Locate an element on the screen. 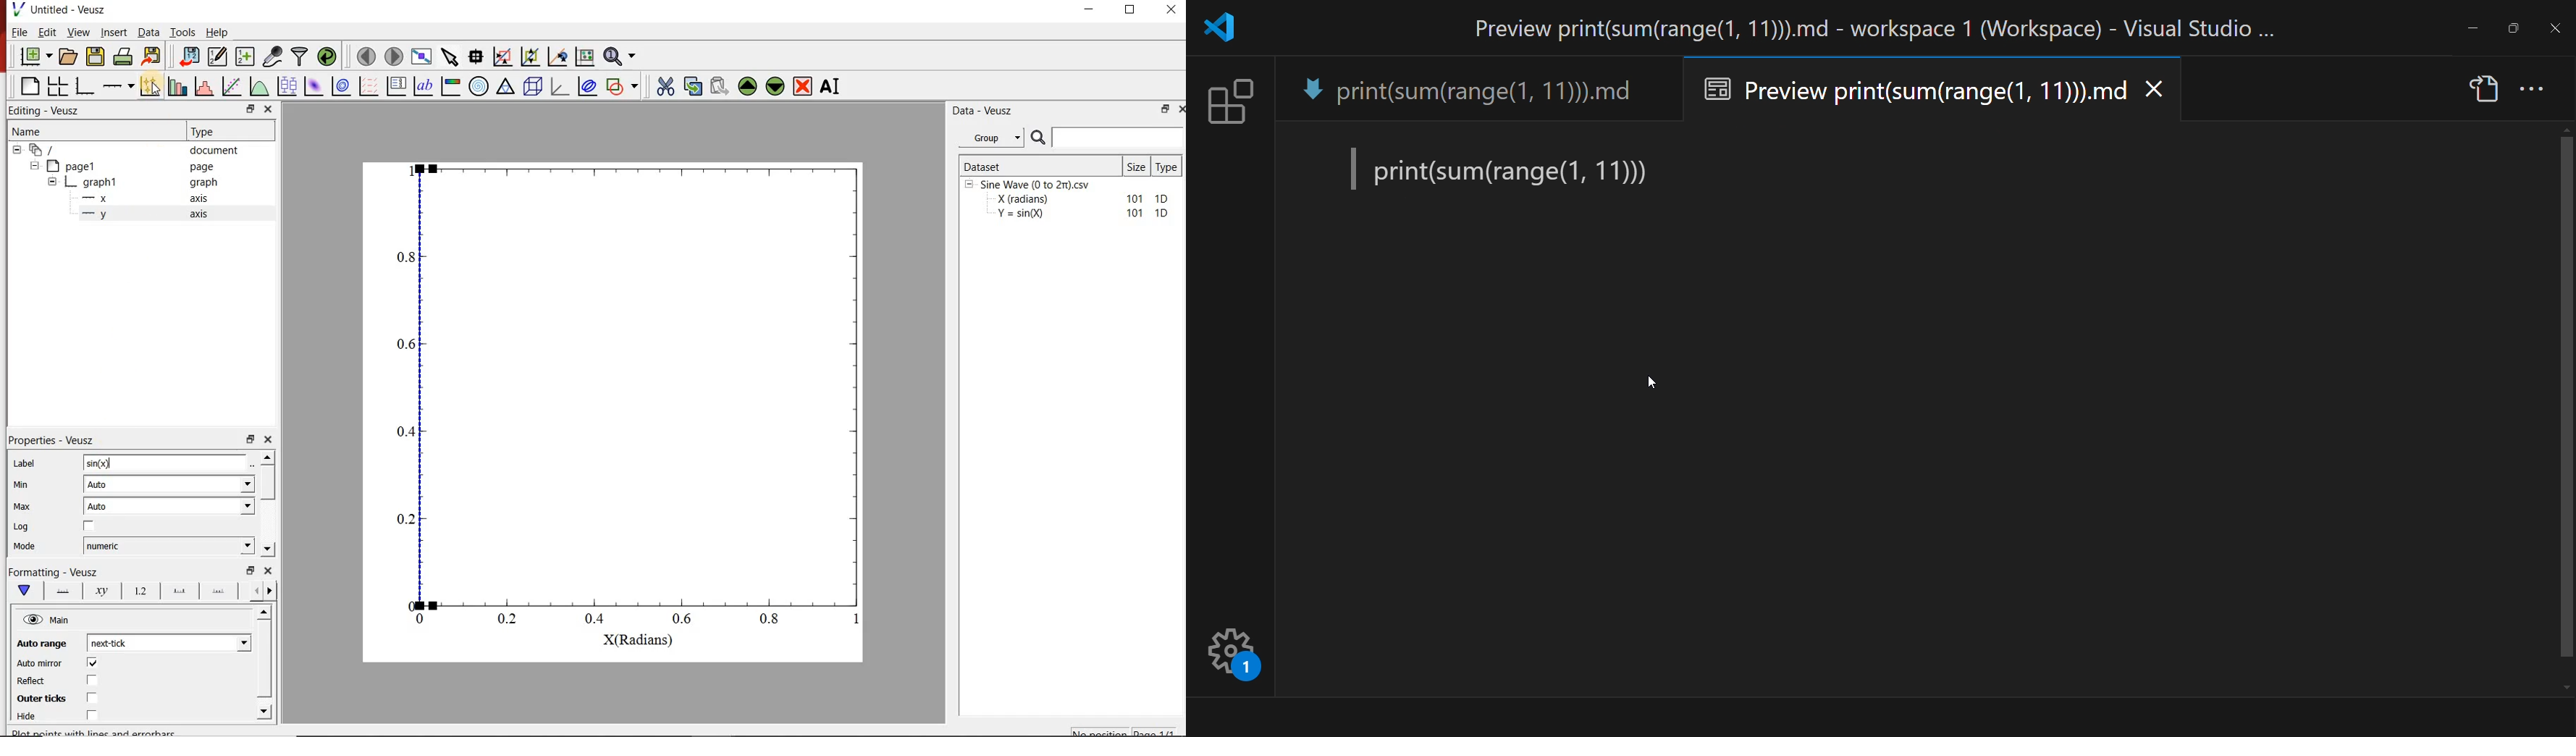 This screenshot has height=756, width=2576. @ main is located at coordinates (46, 621).